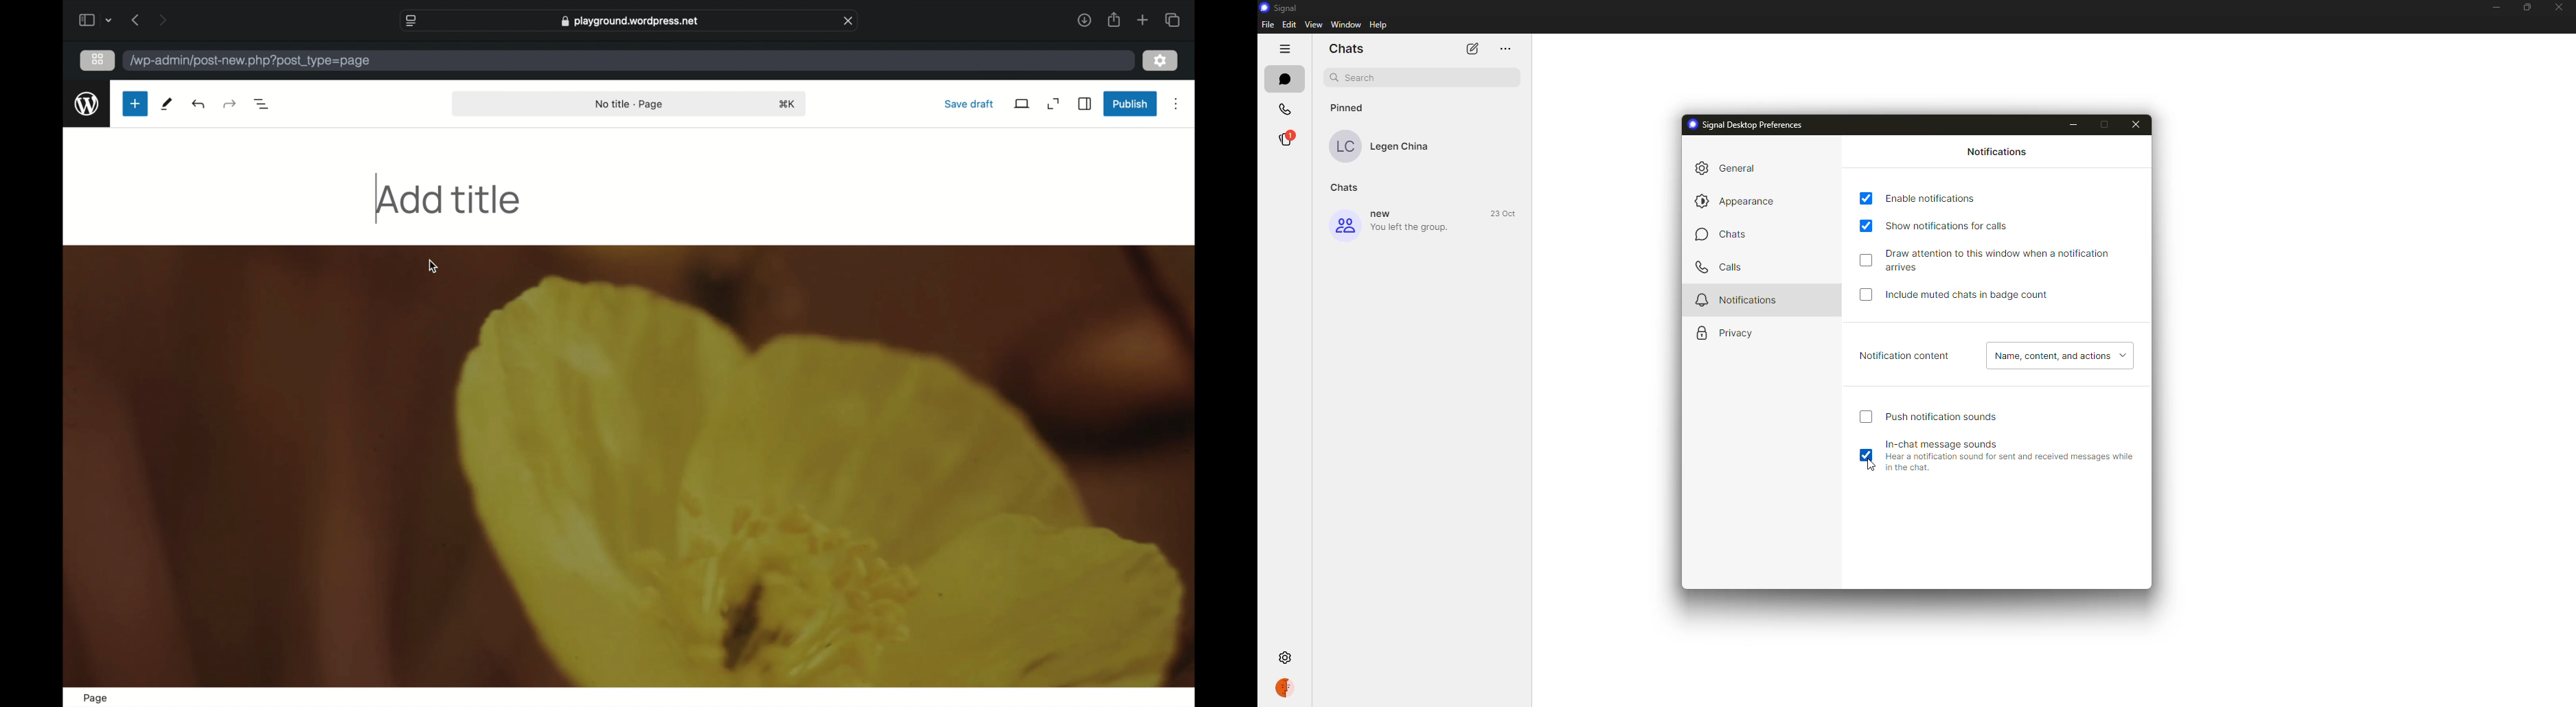 The width and height of the screenshot is (2576, 728). Describe the element at coordinates (2061, 357) in the screenshot. I see `name content, and actions` at that location.